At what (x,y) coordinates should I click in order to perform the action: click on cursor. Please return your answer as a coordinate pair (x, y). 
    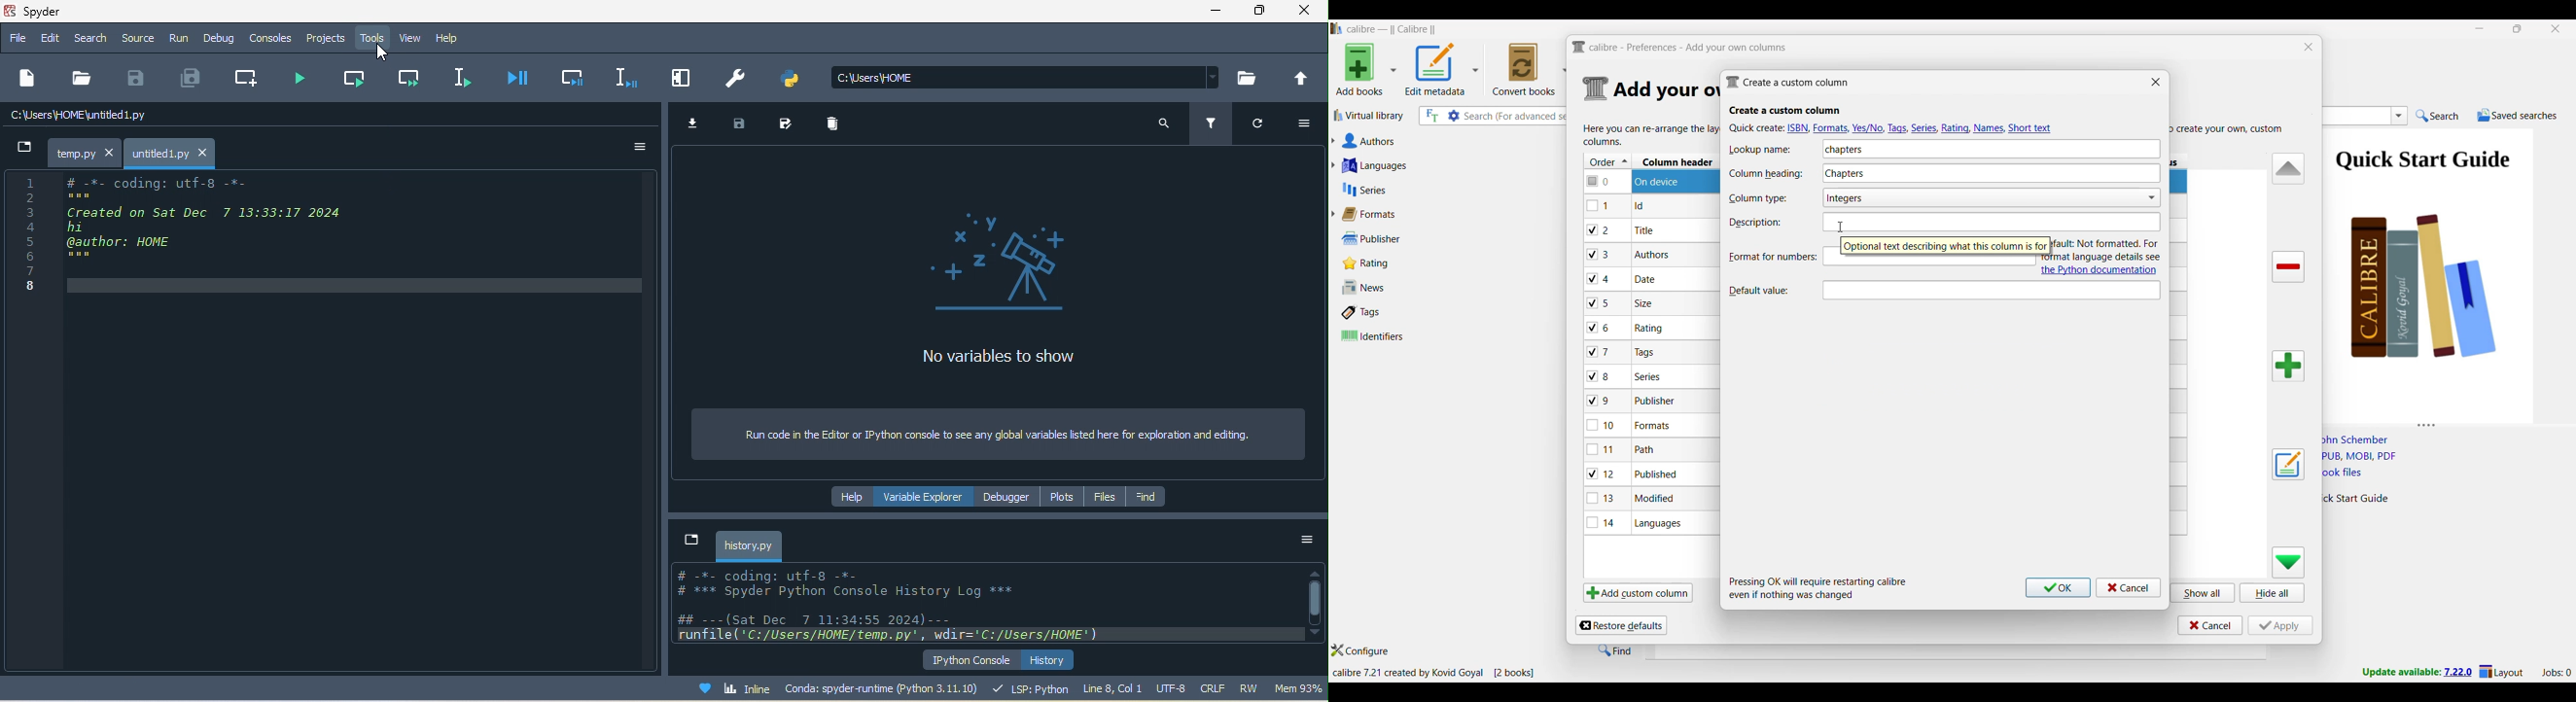
    Looking at the image, I should click on (378, 50).